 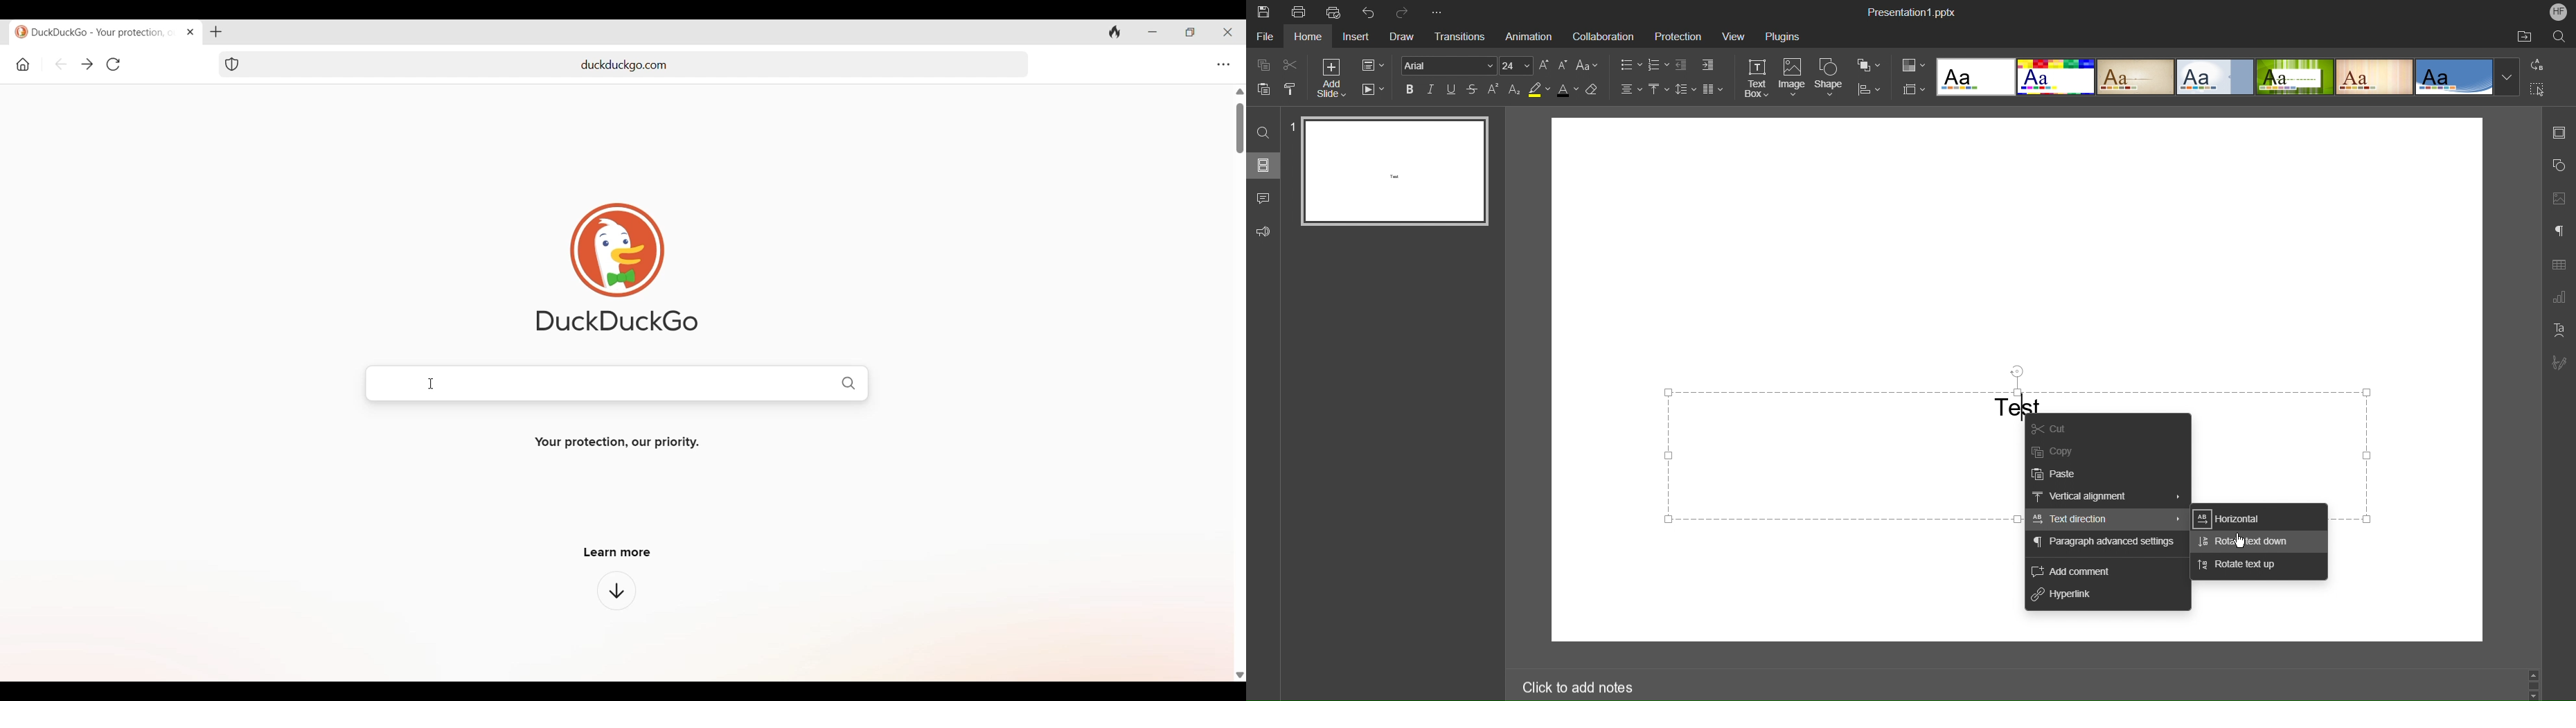 What do you see at coordinates (1410, 89) in the screenshot?
I see `Bold` at bounding box center [1410, 89].